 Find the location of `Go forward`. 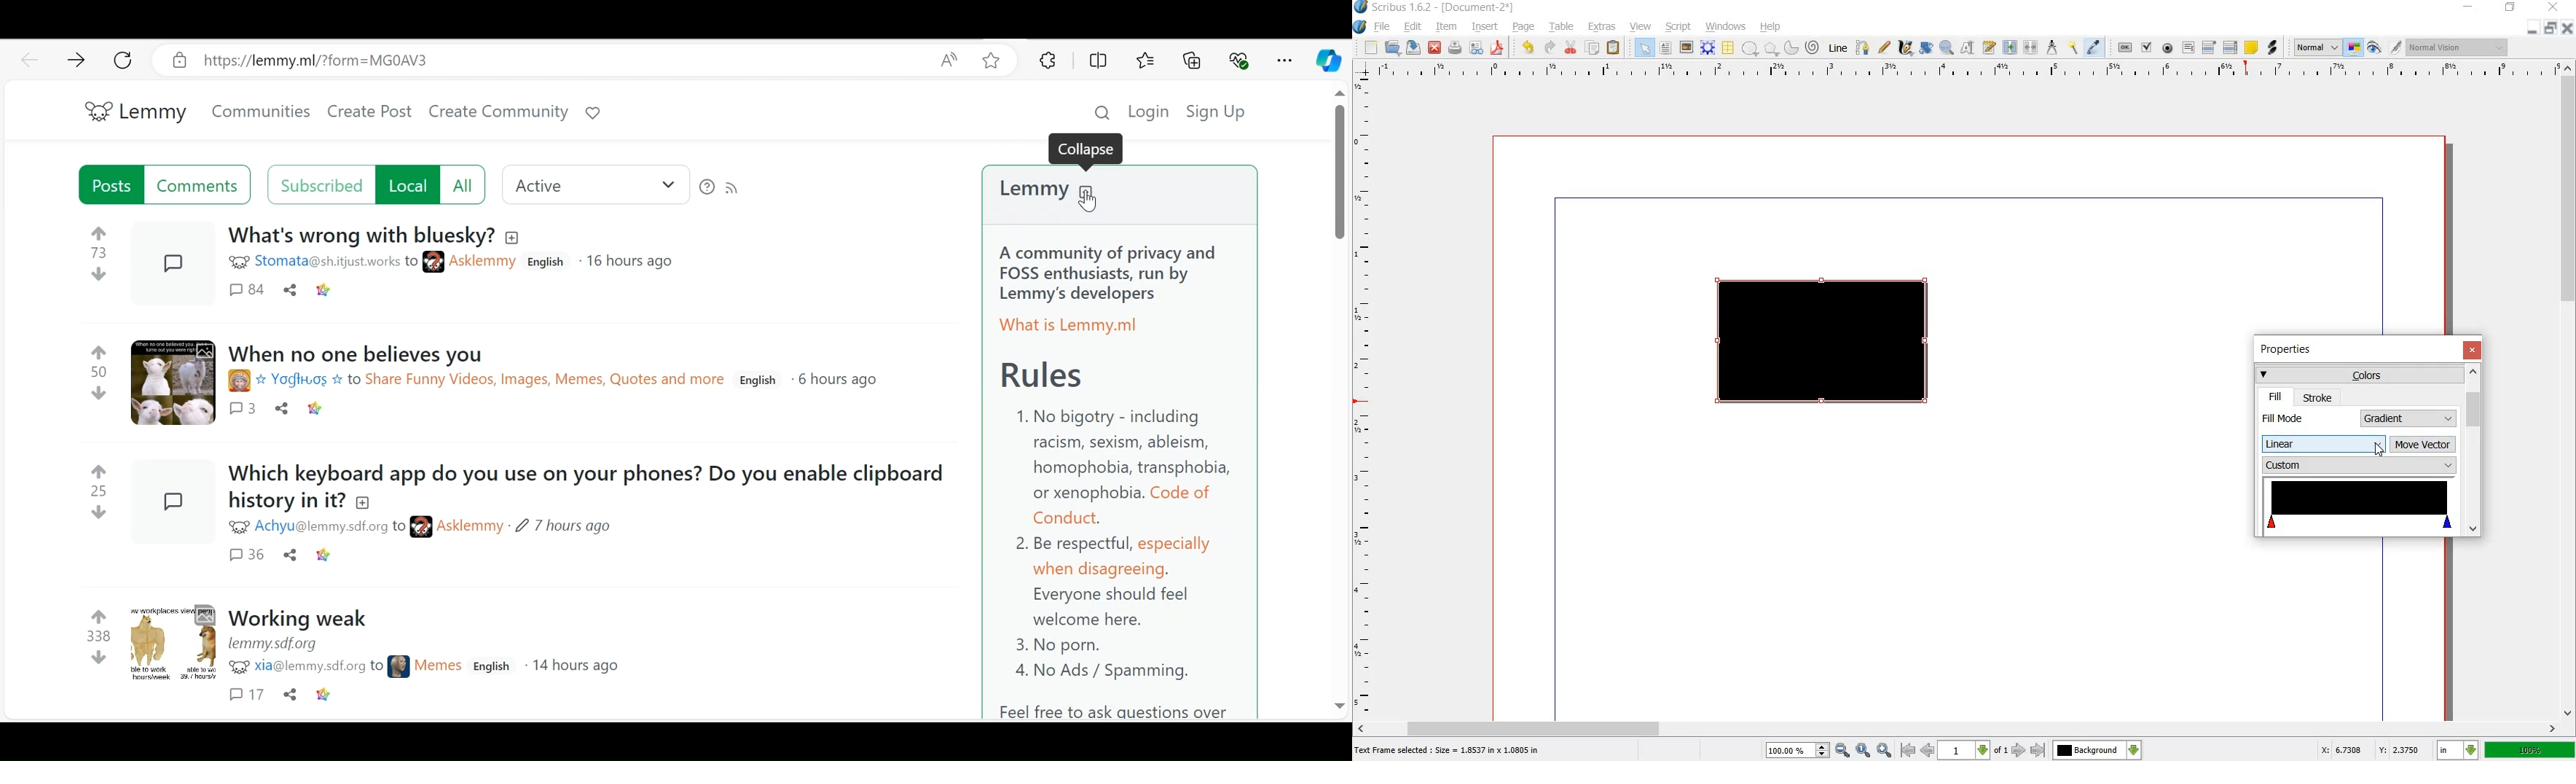

Go forward is located at coordinates (75, 60).